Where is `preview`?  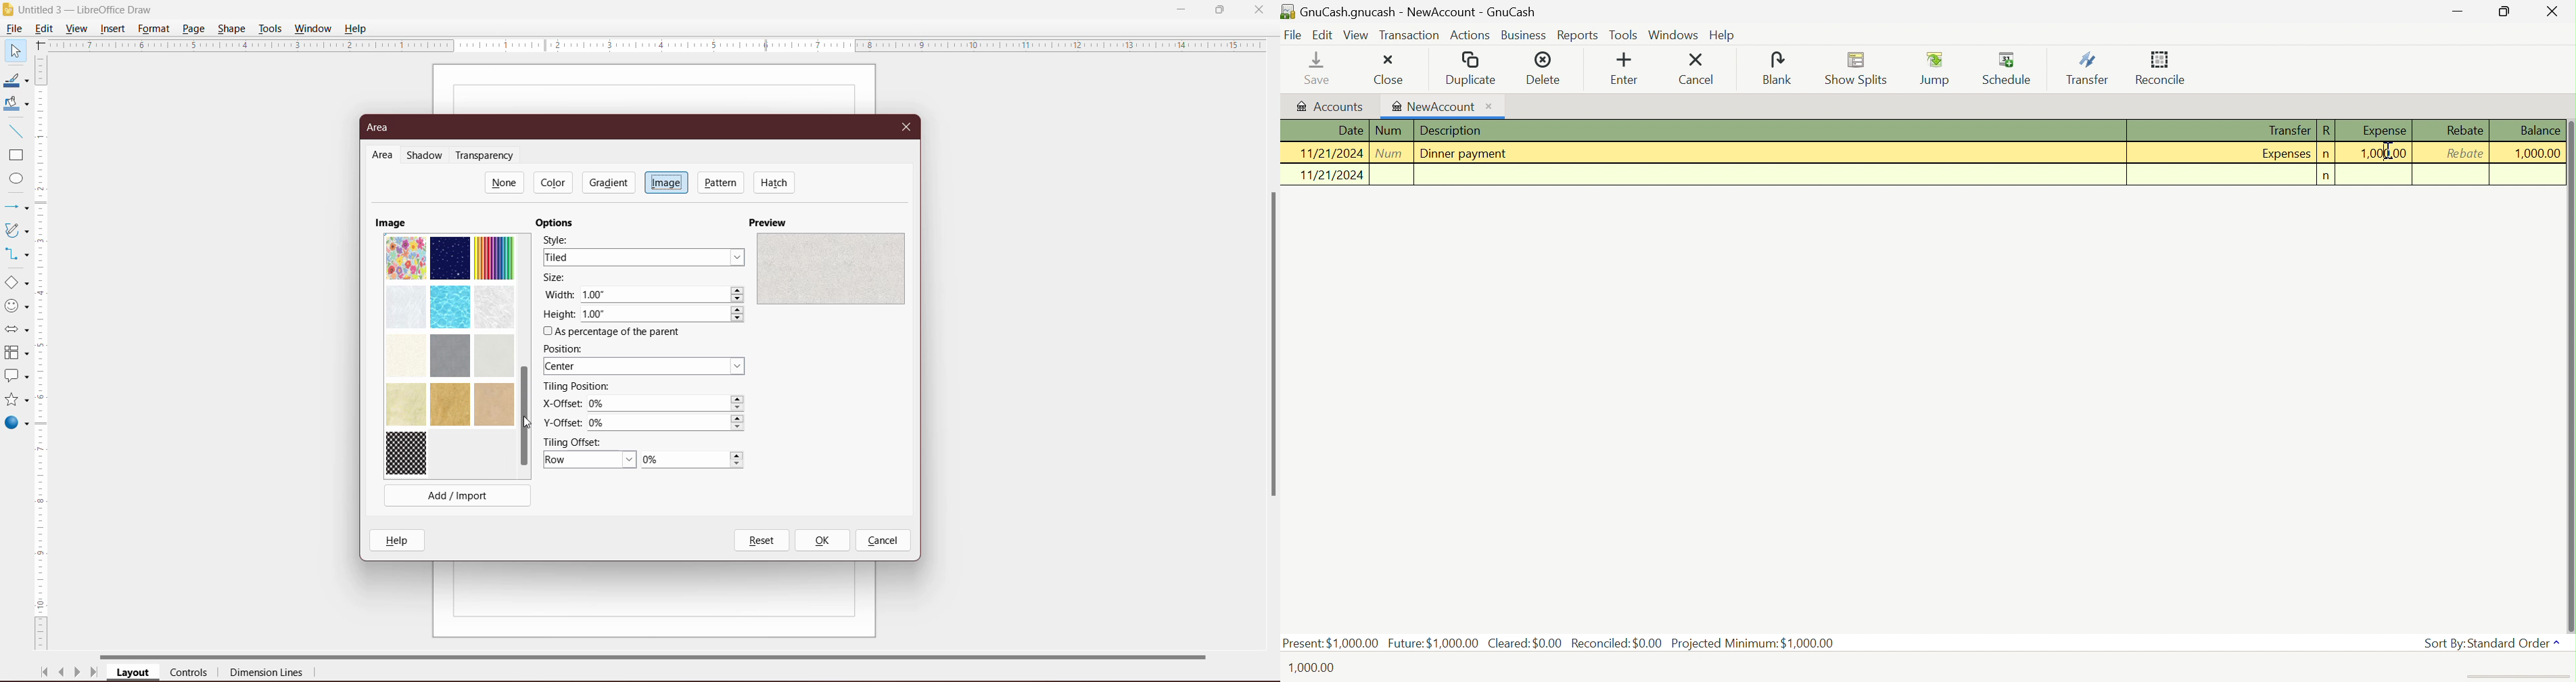
preview is located at coordinates (830, 268).